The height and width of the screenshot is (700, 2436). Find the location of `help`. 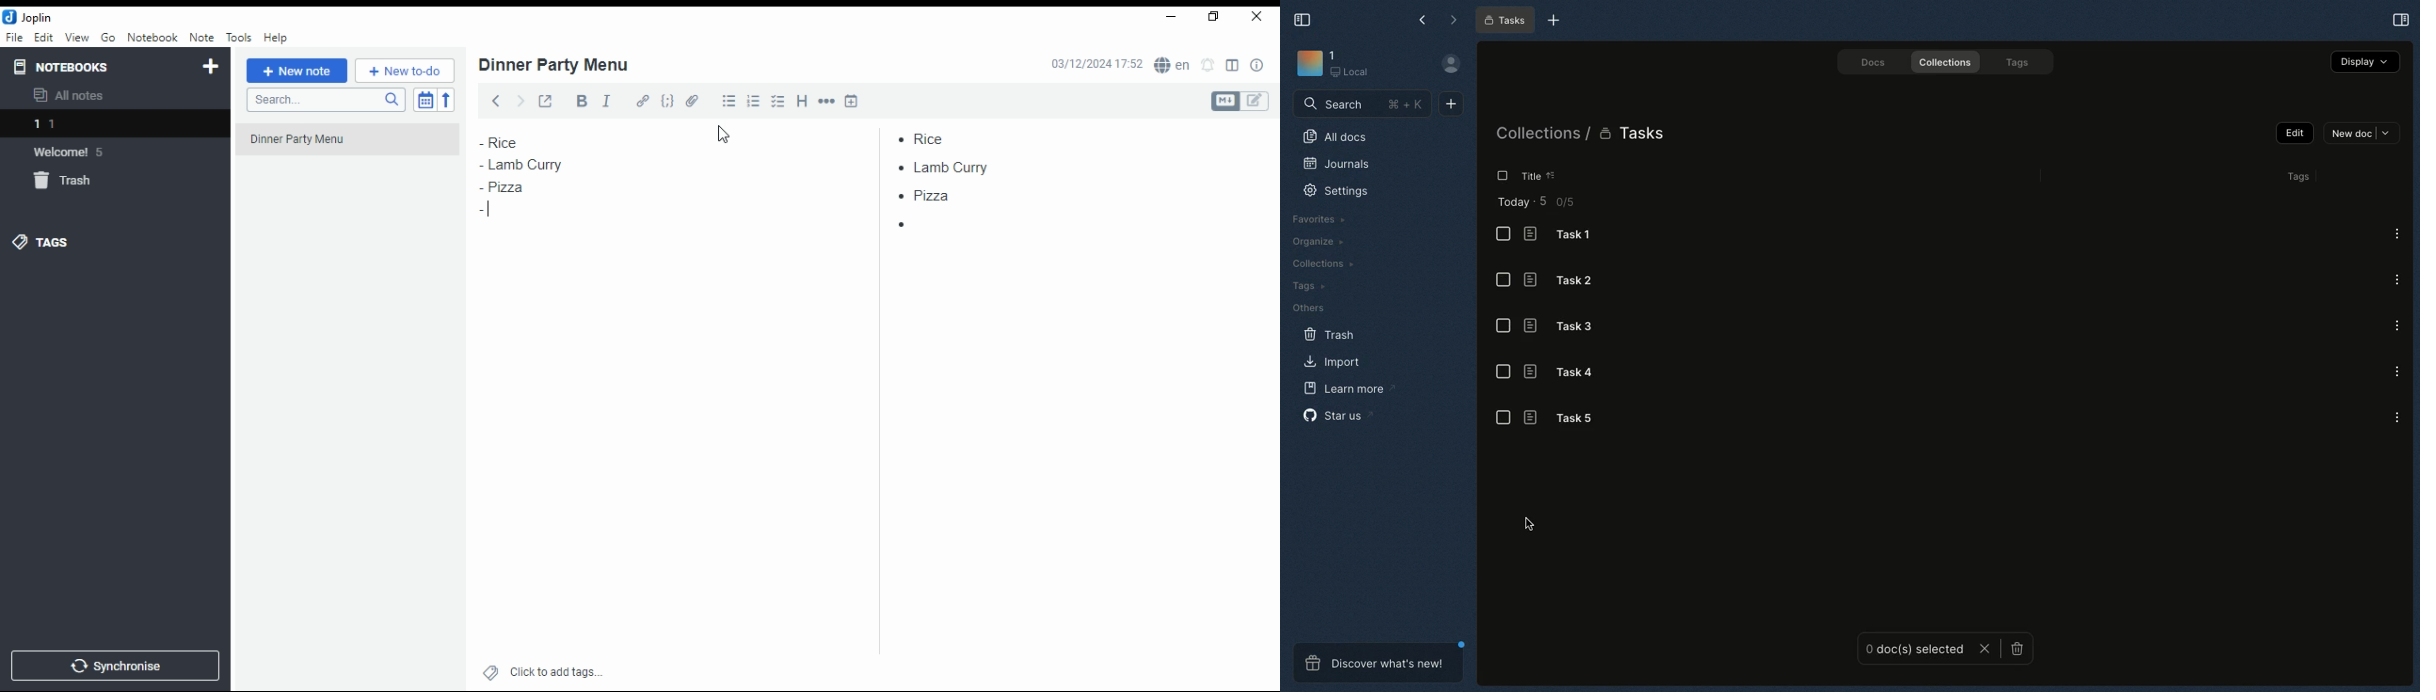

help is located at coordinates (276, 38).